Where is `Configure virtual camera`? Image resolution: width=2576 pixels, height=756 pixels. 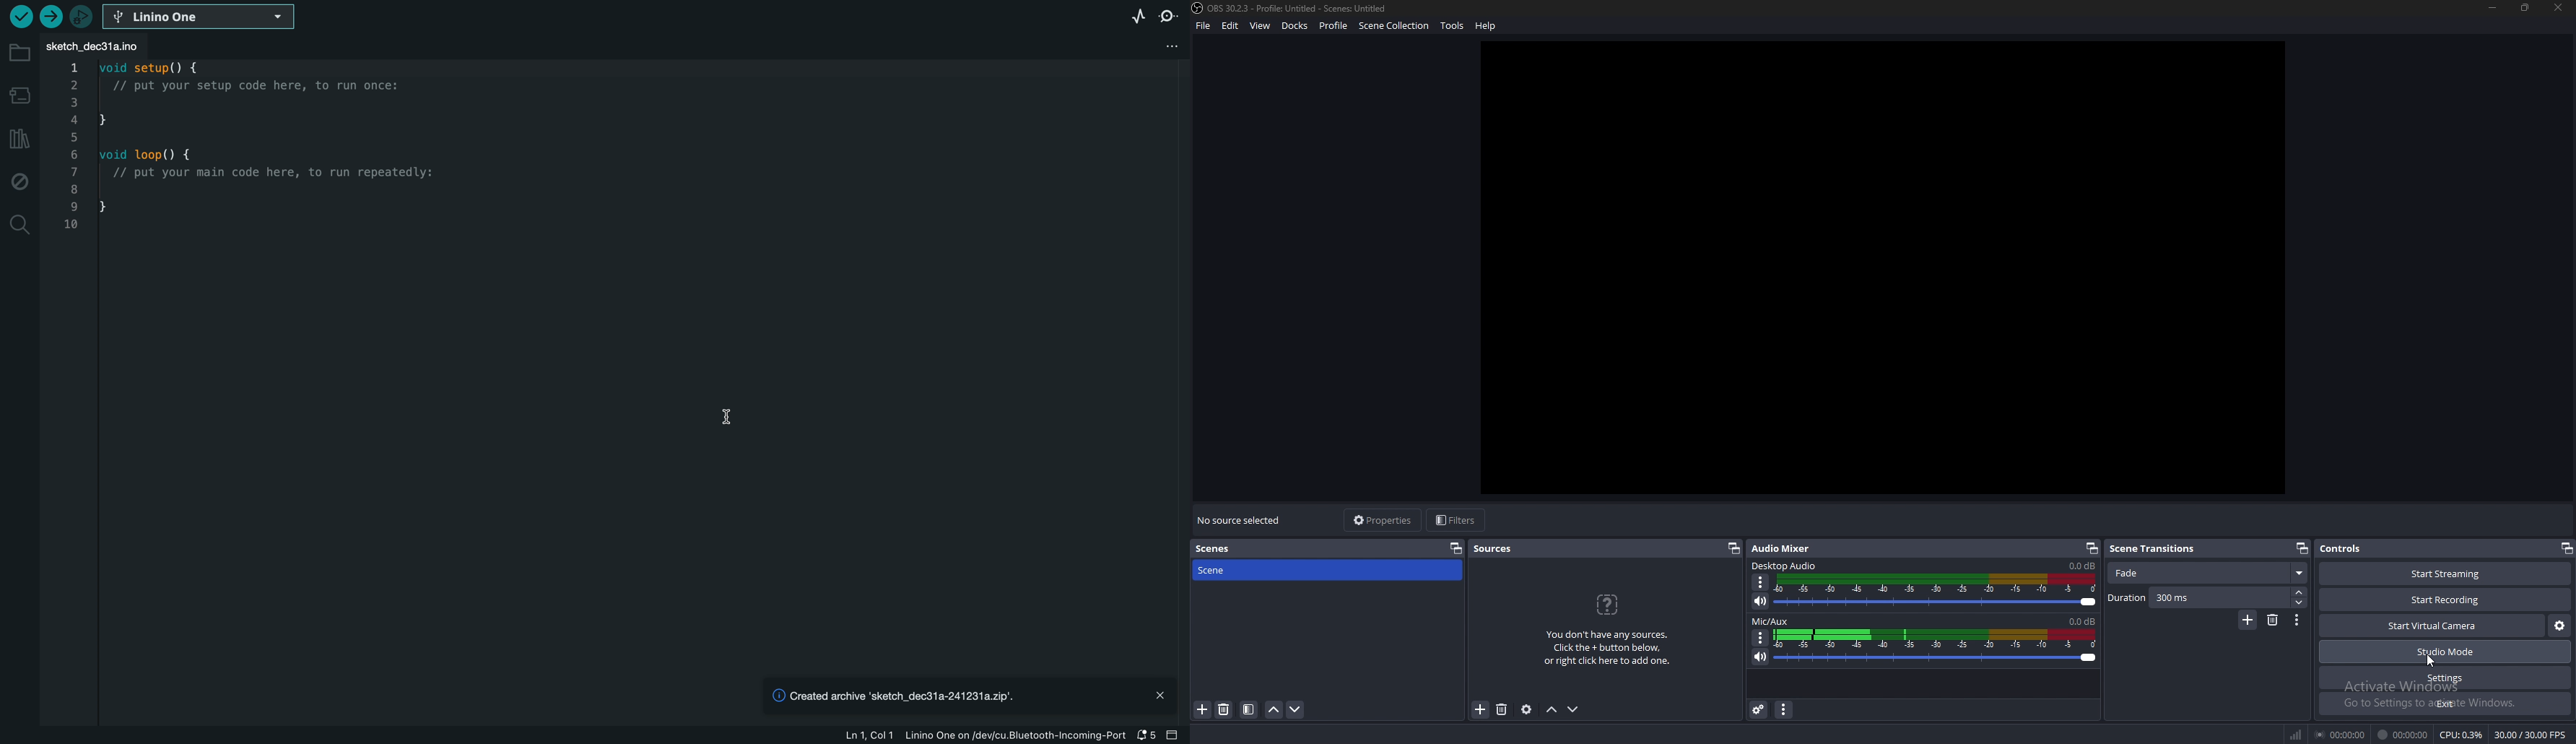 Configure virtual camera is located at coordinates (2559, 626).